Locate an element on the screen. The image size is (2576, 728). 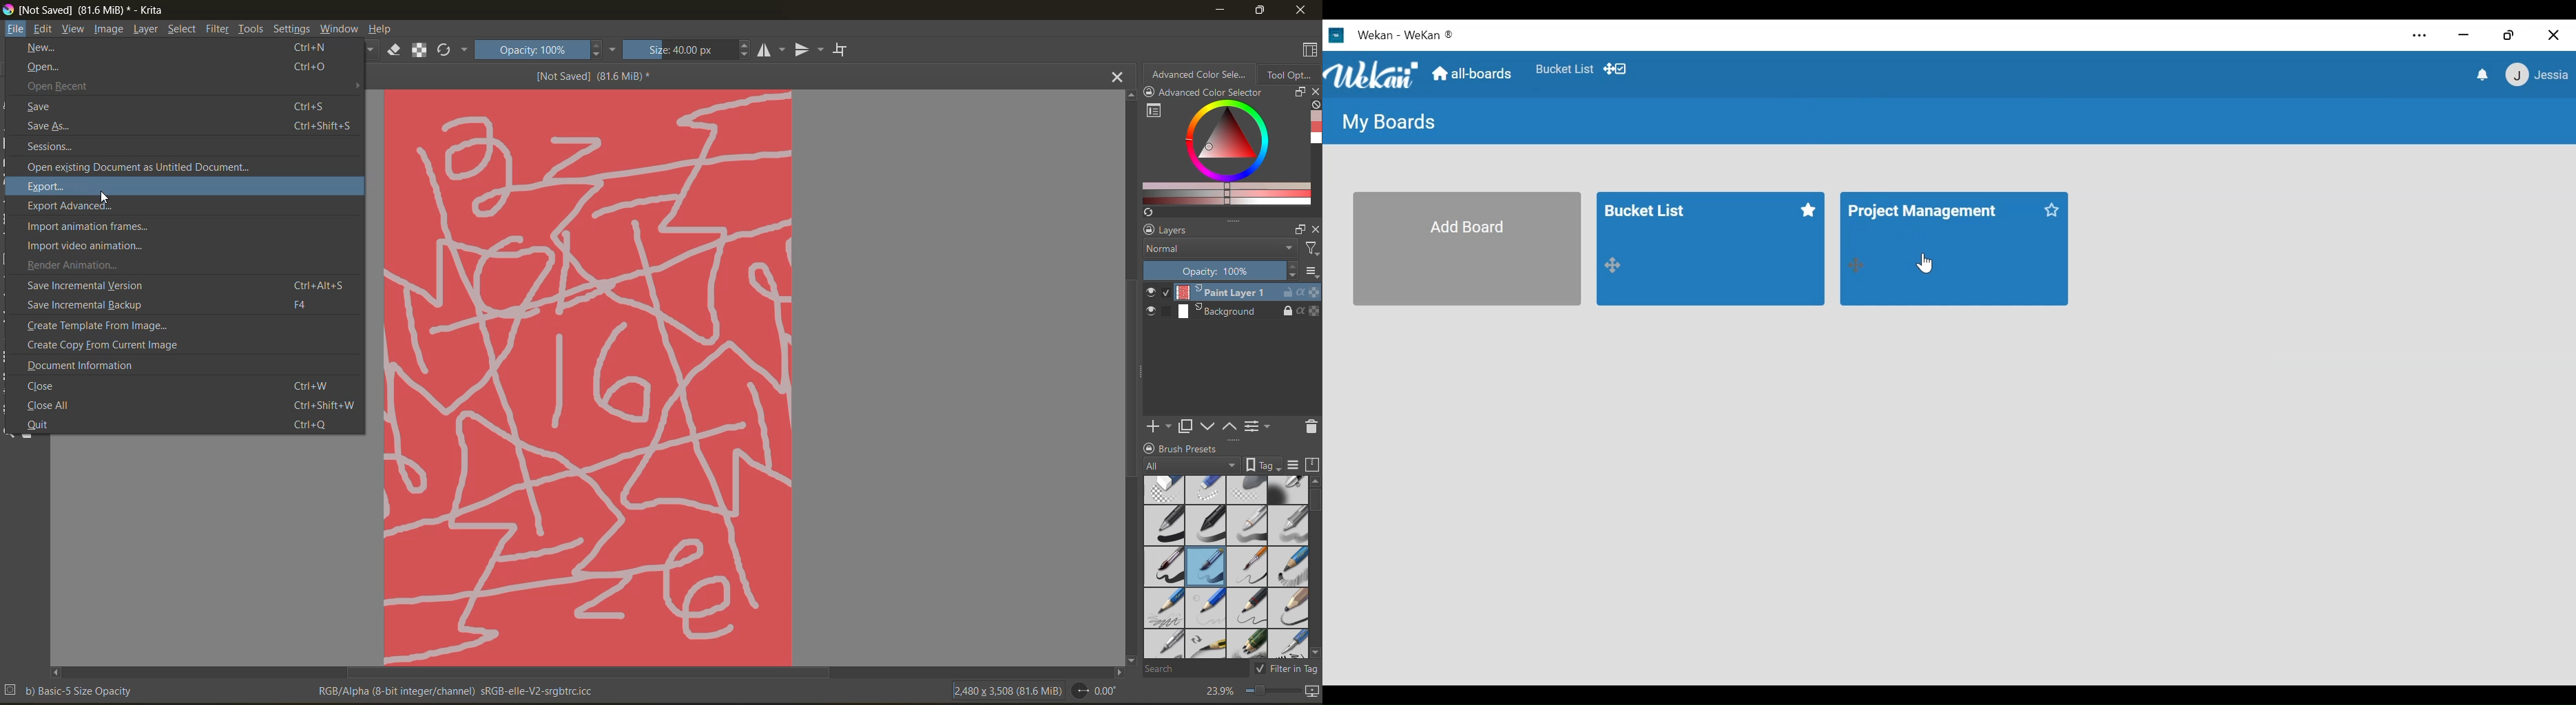
reload original preset is located at coordinates (450, 50).